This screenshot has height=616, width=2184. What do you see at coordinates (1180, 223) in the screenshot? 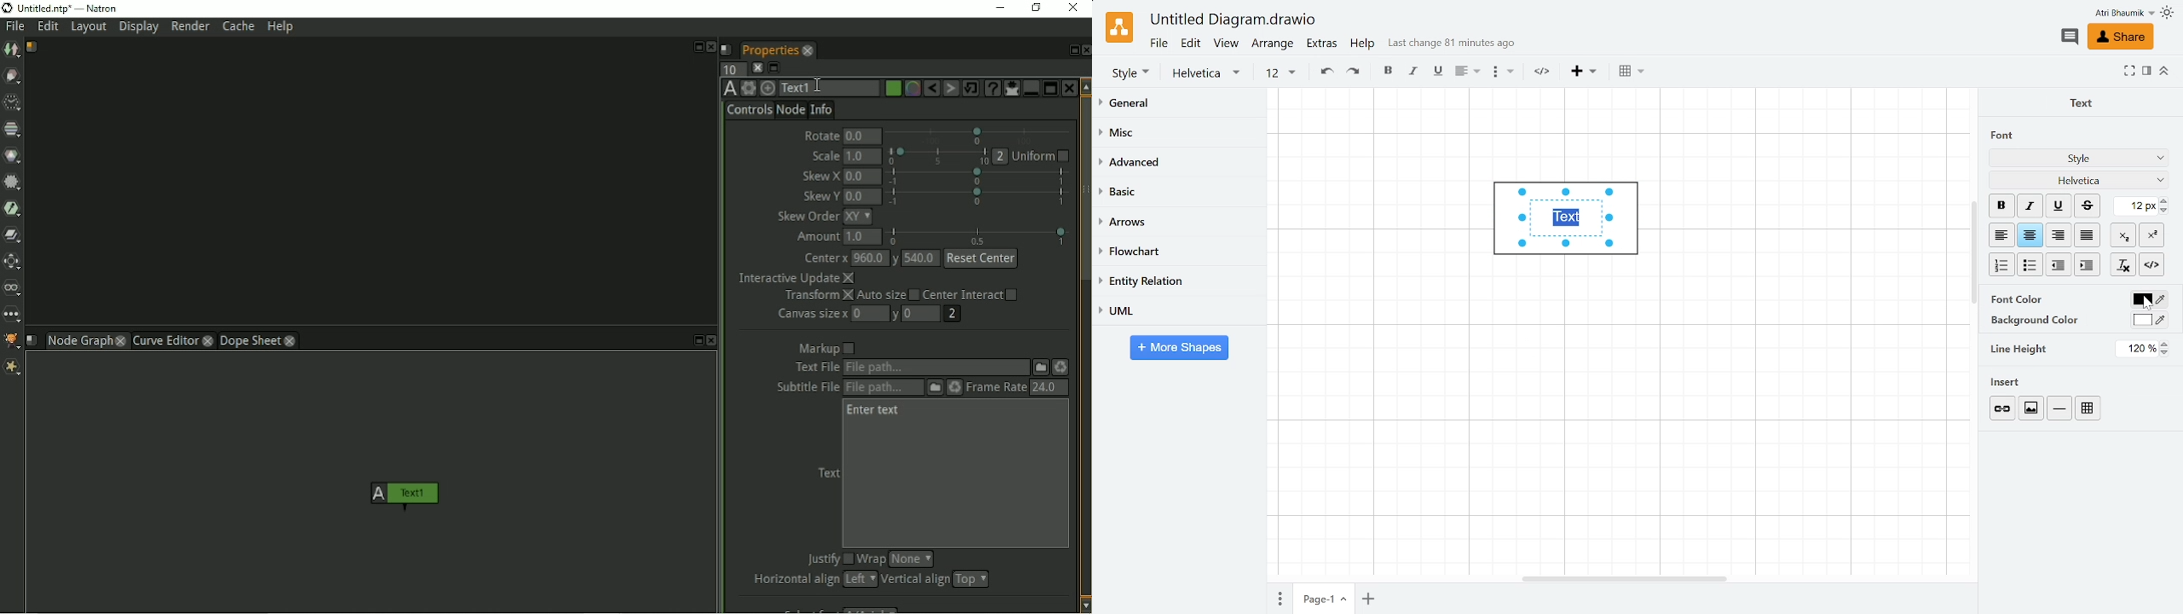
I see `Arrows` at bounding box center [1180, 223].